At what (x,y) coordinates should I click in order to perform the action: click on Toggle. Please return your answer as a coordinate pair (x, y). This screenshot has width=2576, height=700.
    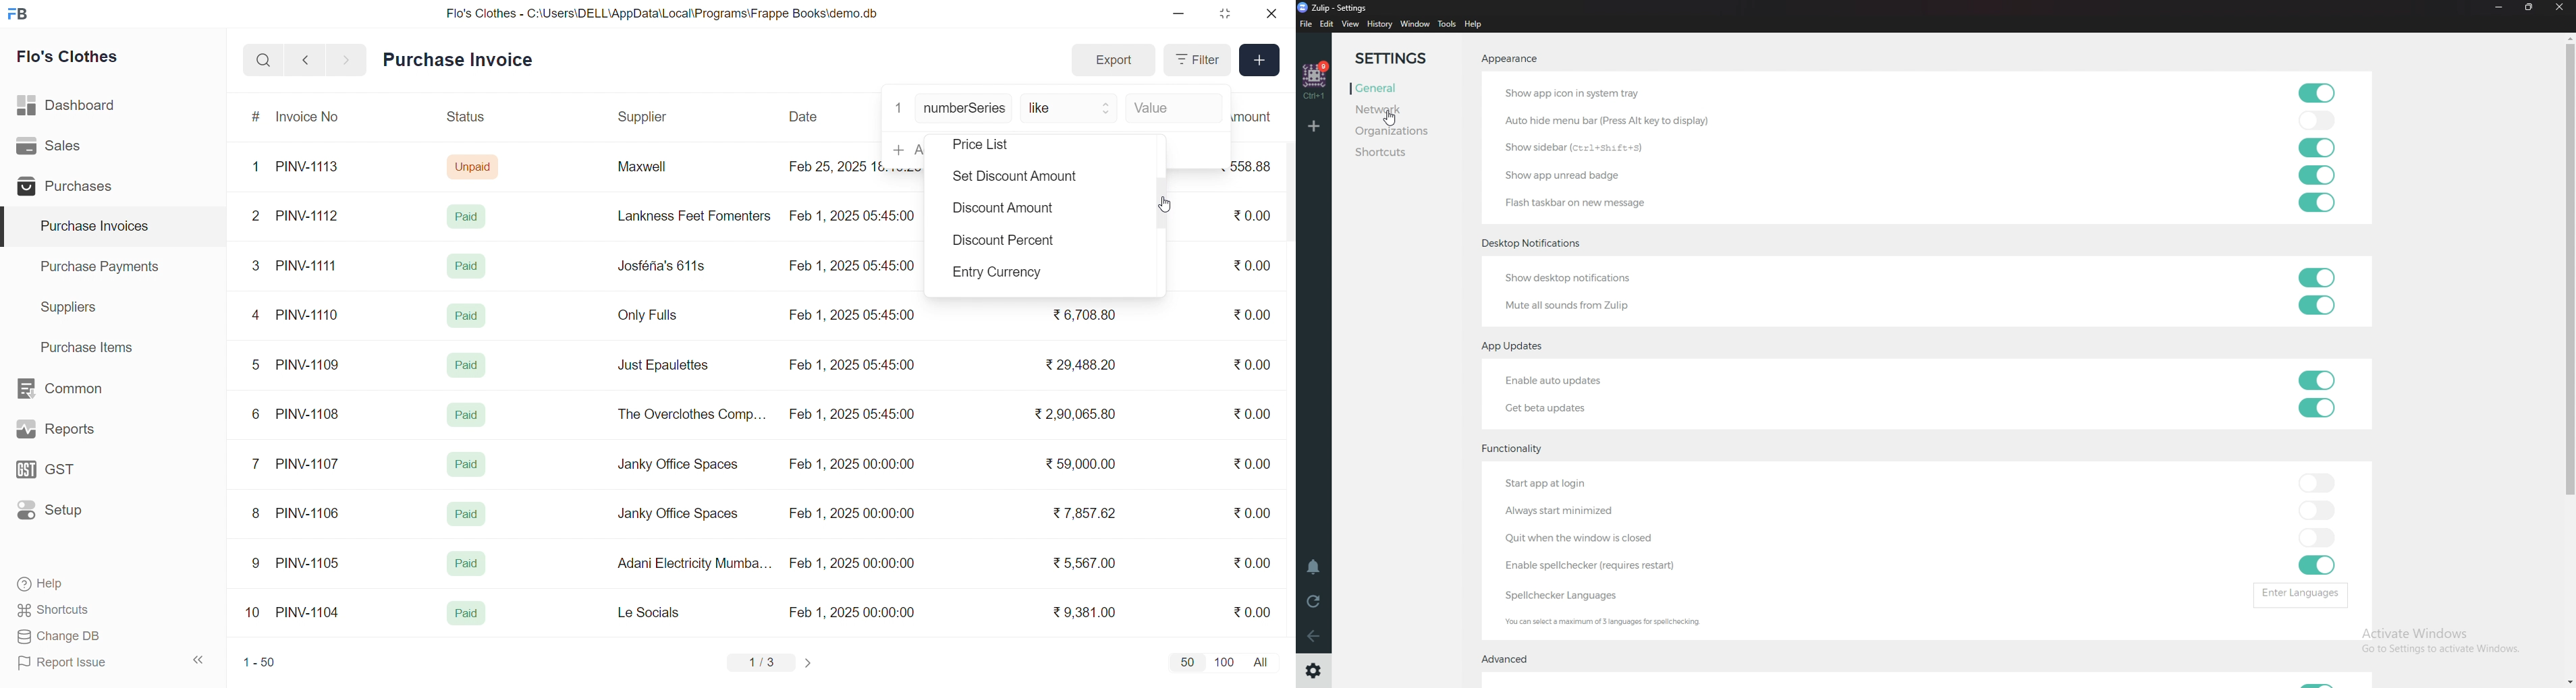
    Looking at the image, I should click on (2324, 681).